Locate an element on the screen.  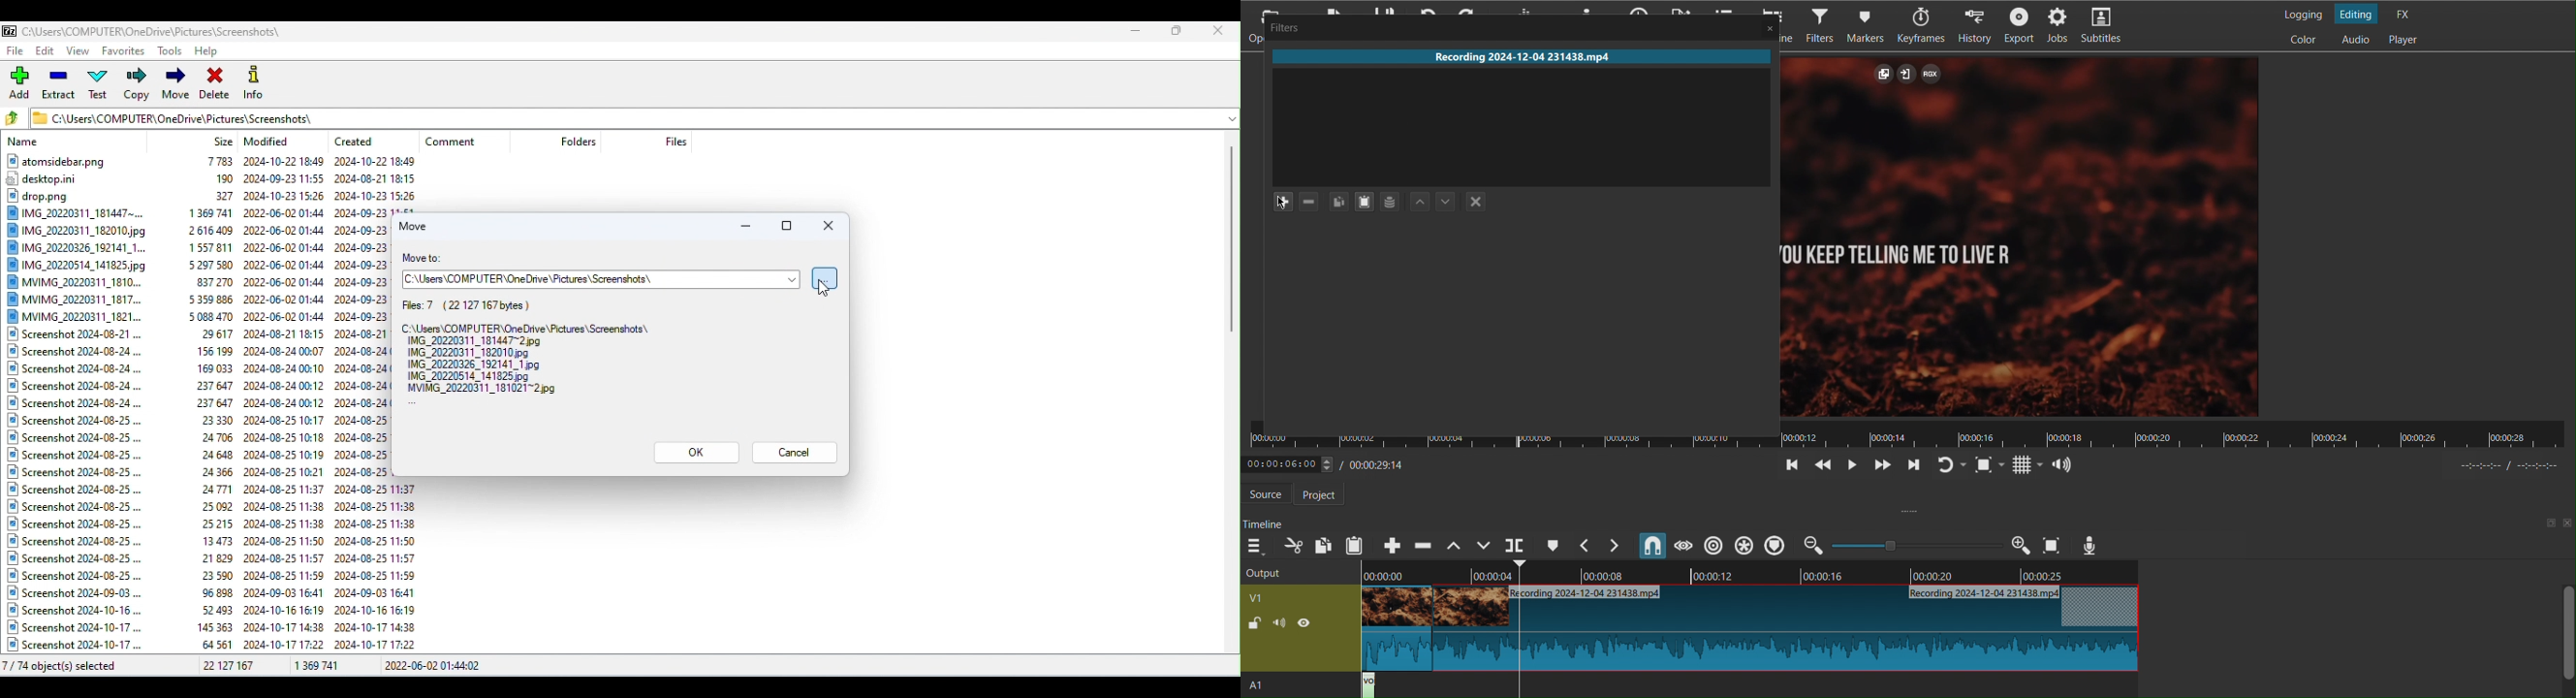
Timeline is located at coordinates (1910, 434).